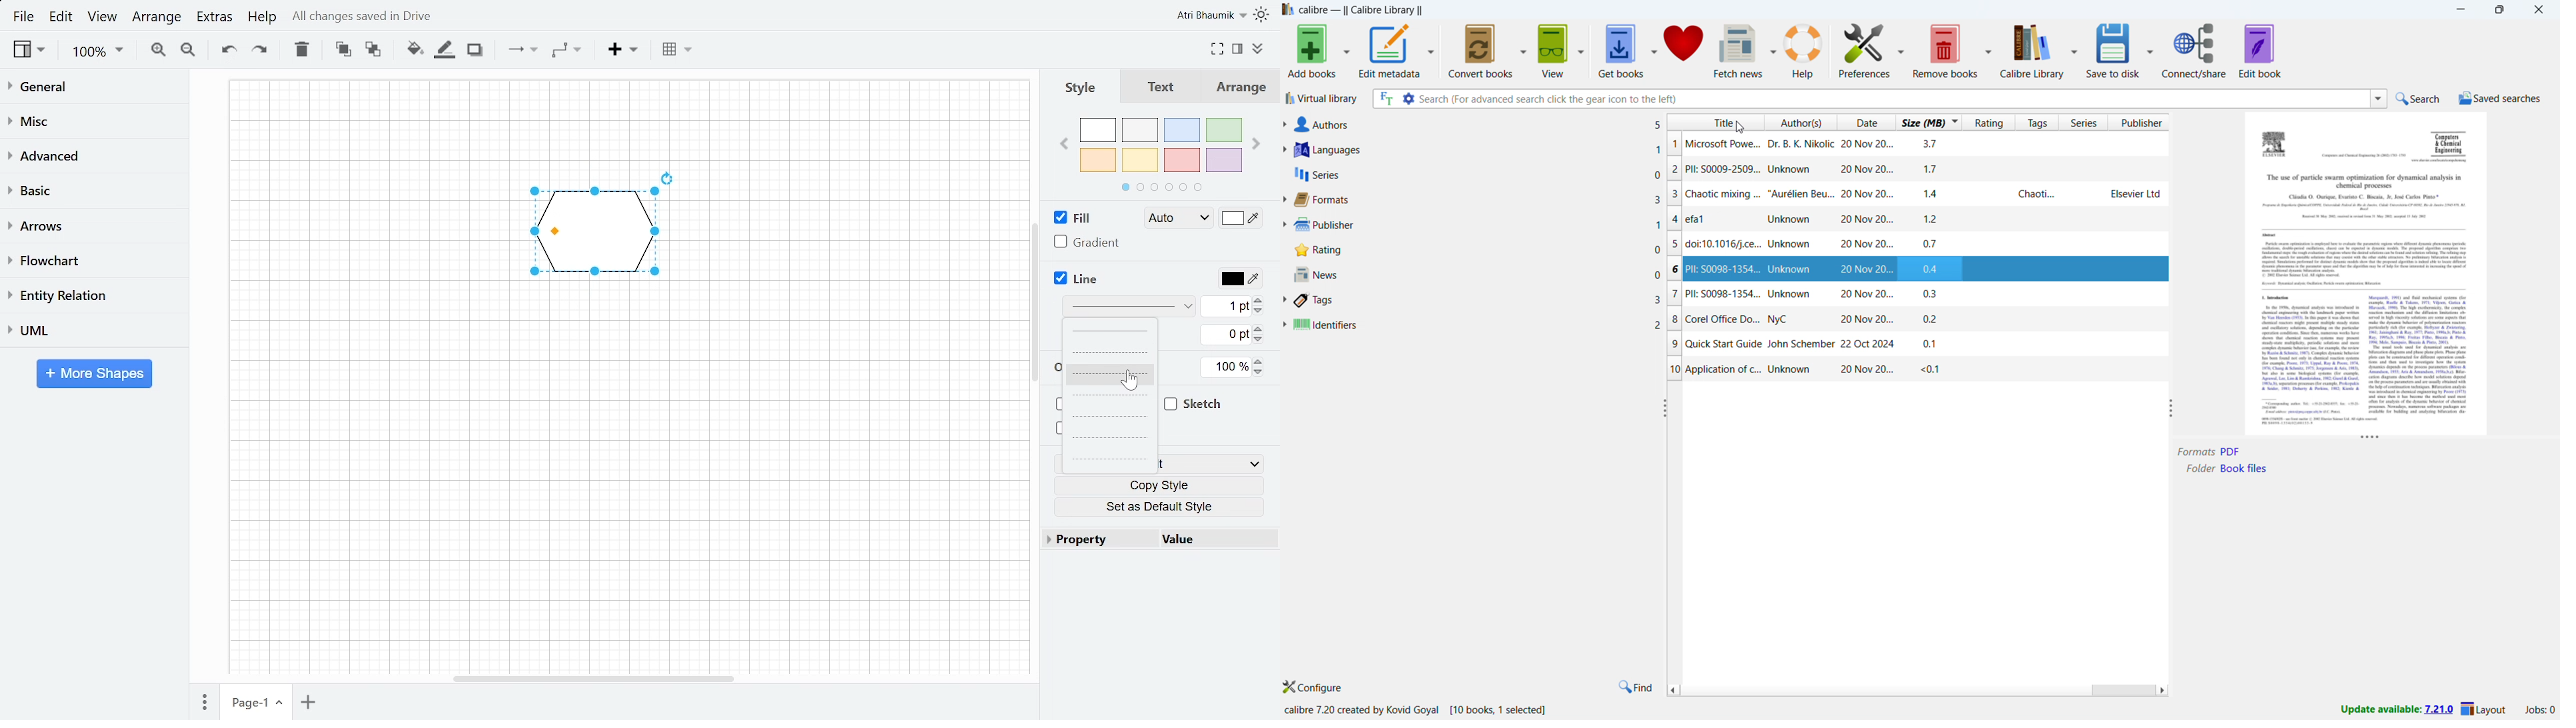  What do you see at coordinates (1990, 123) in the screenshot?
I see `sort by ratings` at bounding box center [1990, 123].